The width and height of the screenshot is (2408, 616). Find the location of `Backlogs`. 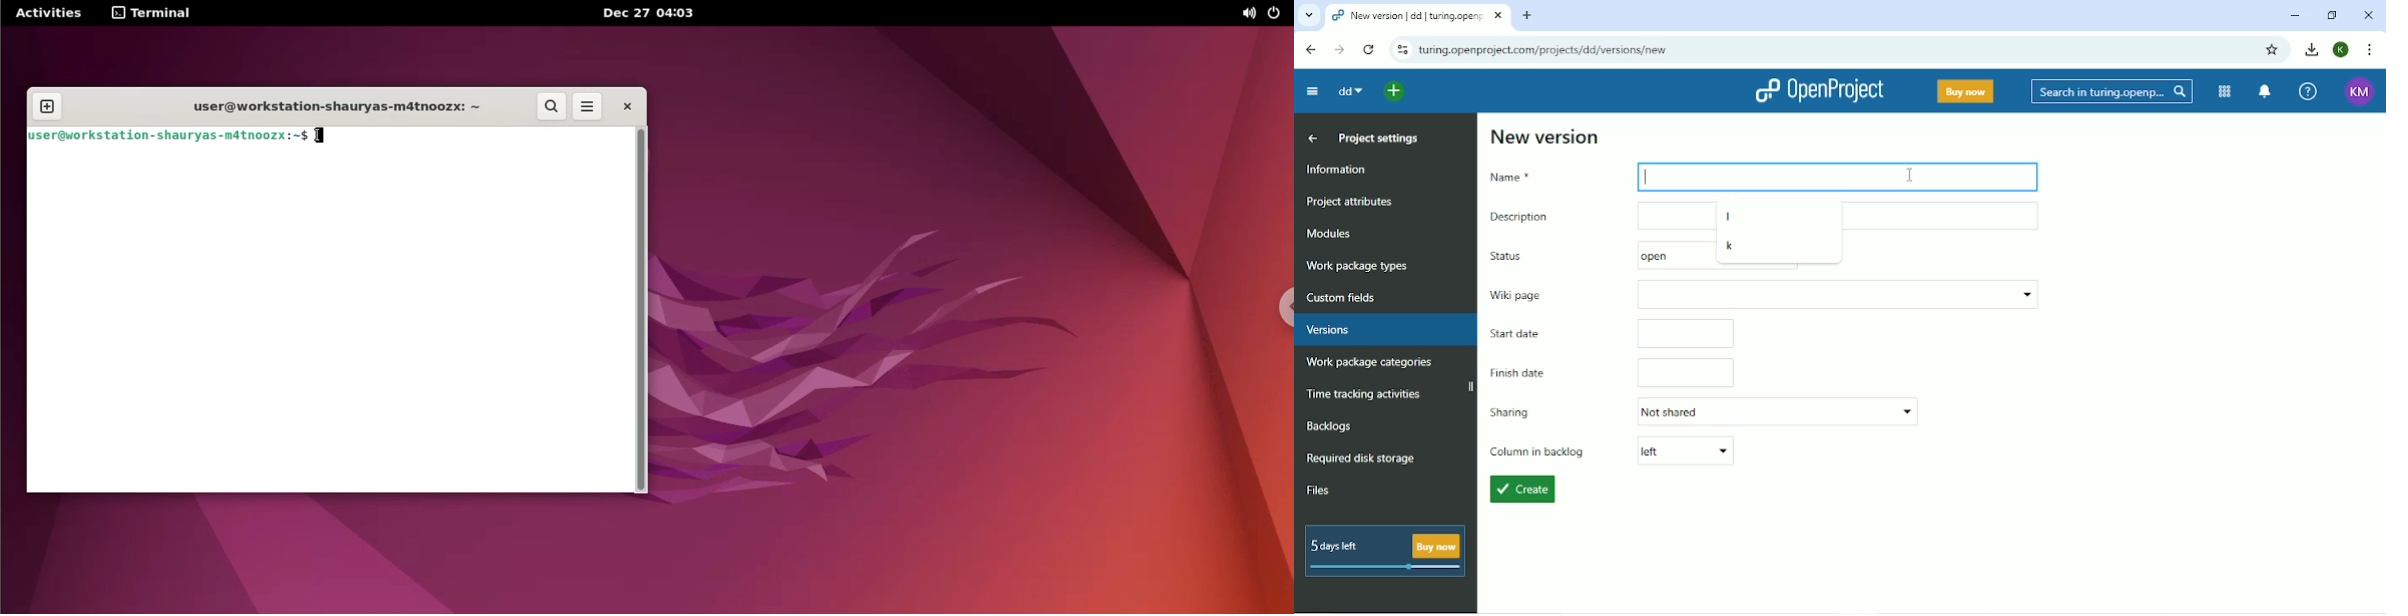

Backlogs is located at coordinates (1327, 426).